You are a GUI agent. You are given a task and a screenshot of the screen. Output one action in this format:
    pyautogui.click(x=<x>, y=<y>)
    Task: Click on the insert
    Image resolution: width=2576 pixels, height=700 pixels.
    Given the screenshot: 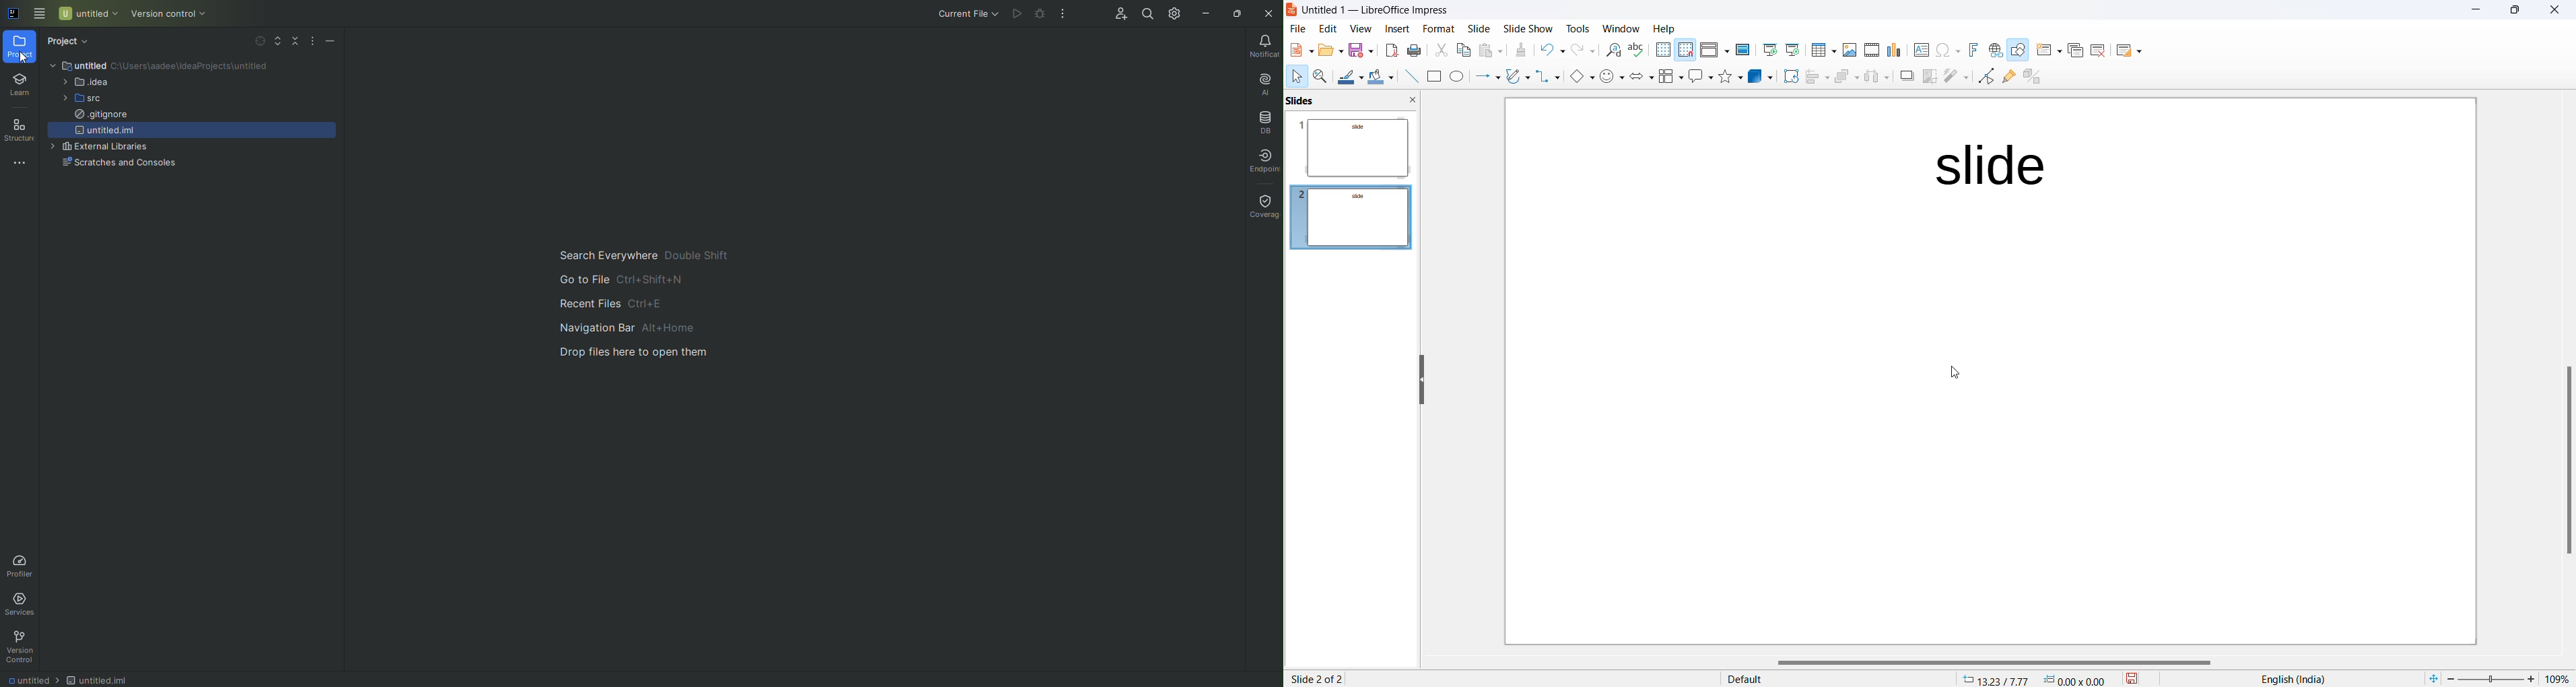 What is the action you would take?
    pyautogui.click(x=1391, y=30)
    